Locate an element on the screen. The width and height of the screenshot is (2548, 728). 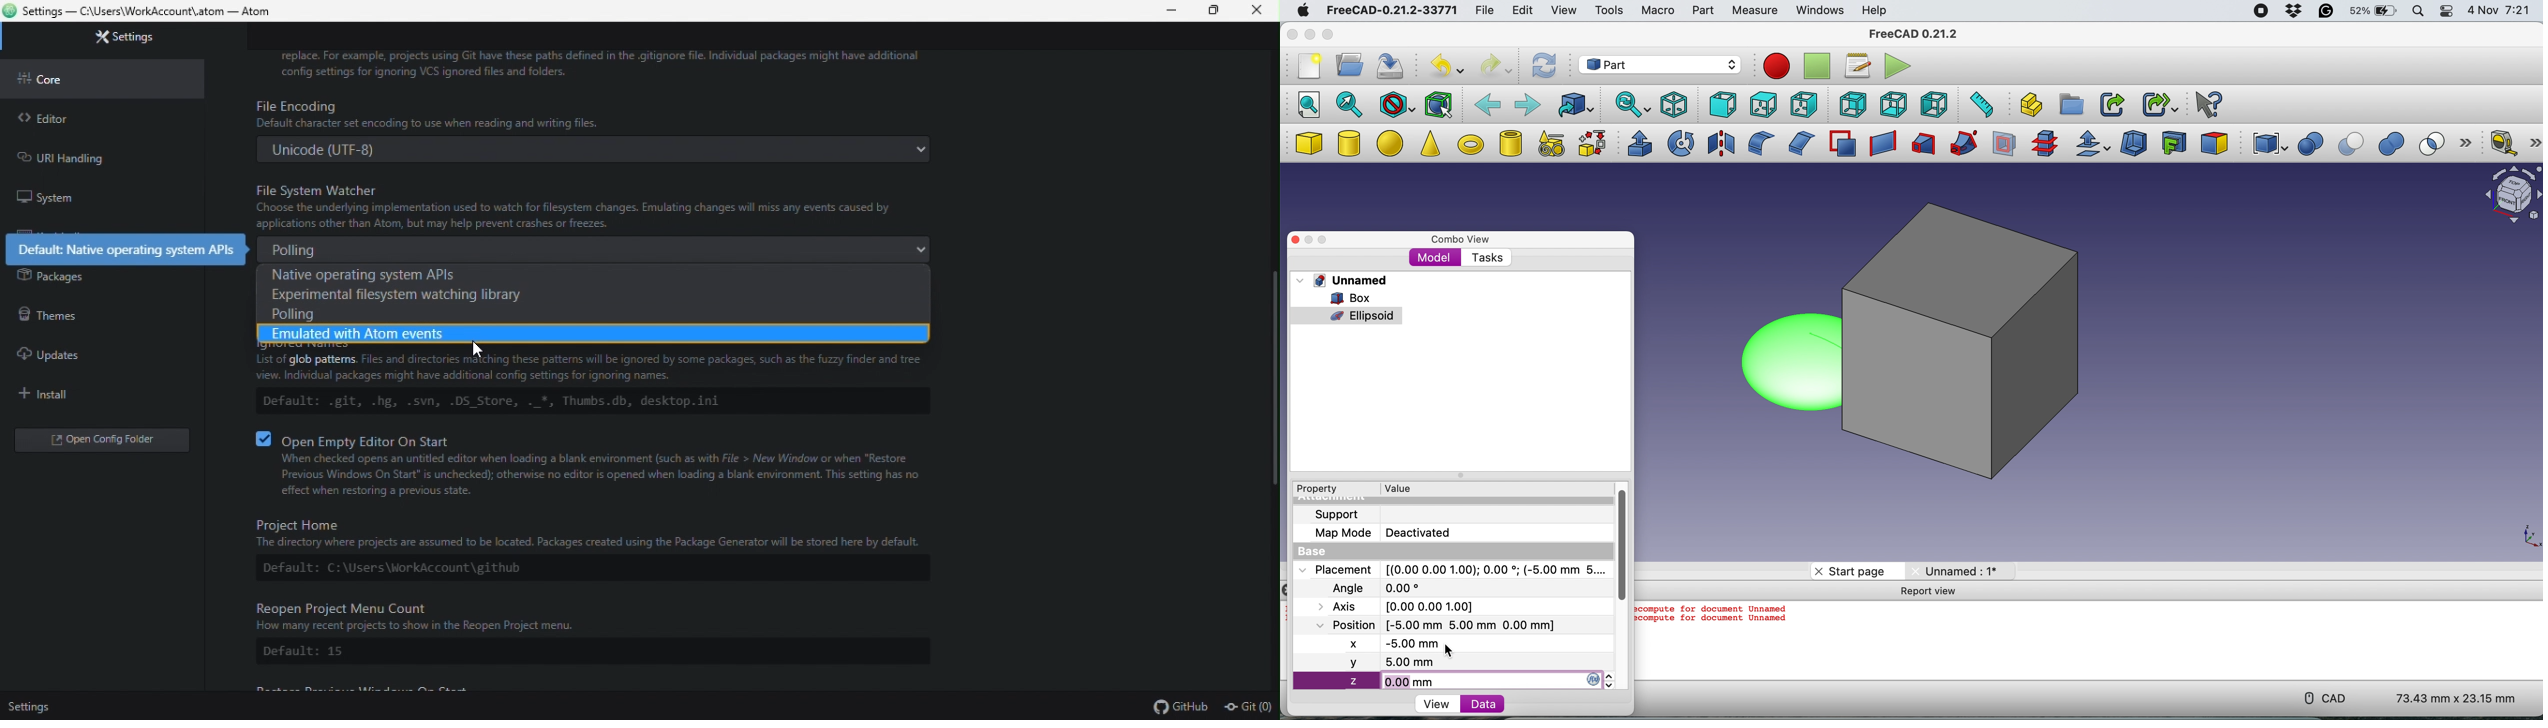
edit is located at coordinates (1520, 11).